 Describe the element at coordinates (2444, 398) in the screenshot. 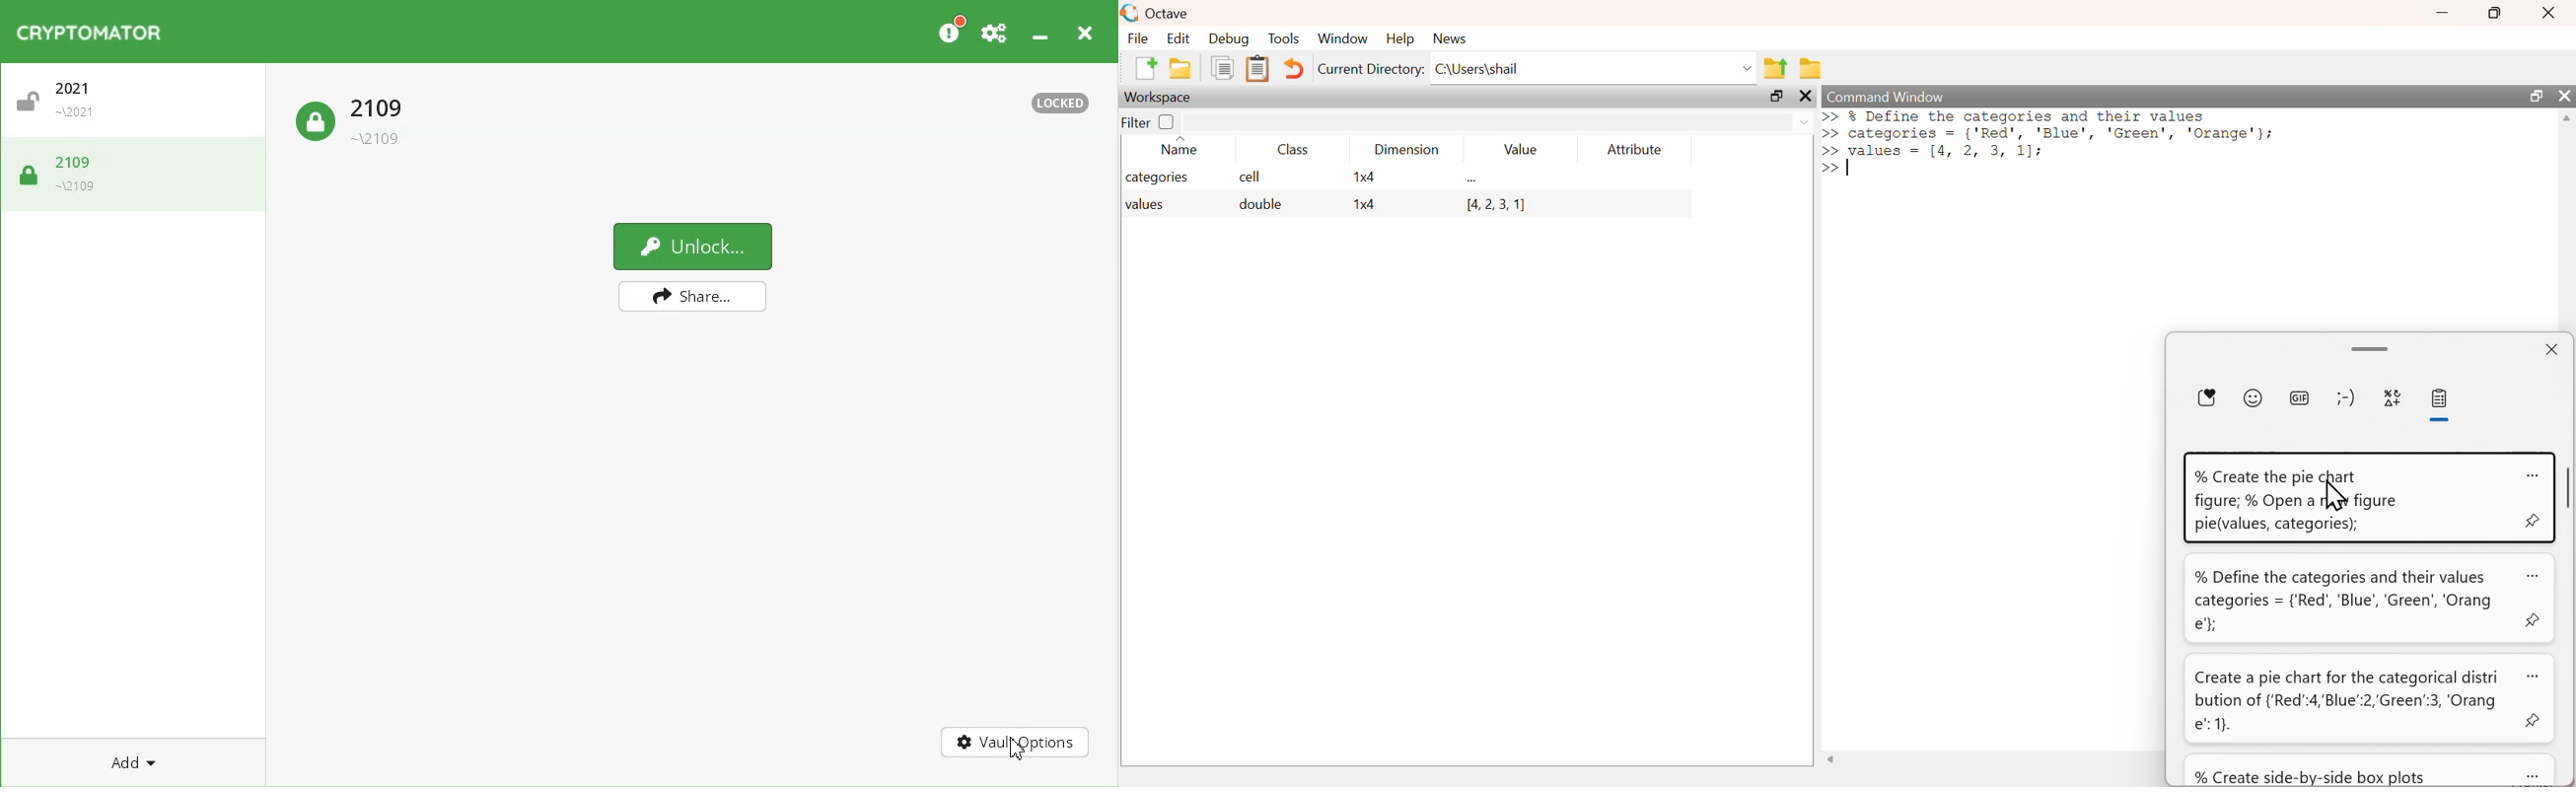

I see `clipboard` at that location.